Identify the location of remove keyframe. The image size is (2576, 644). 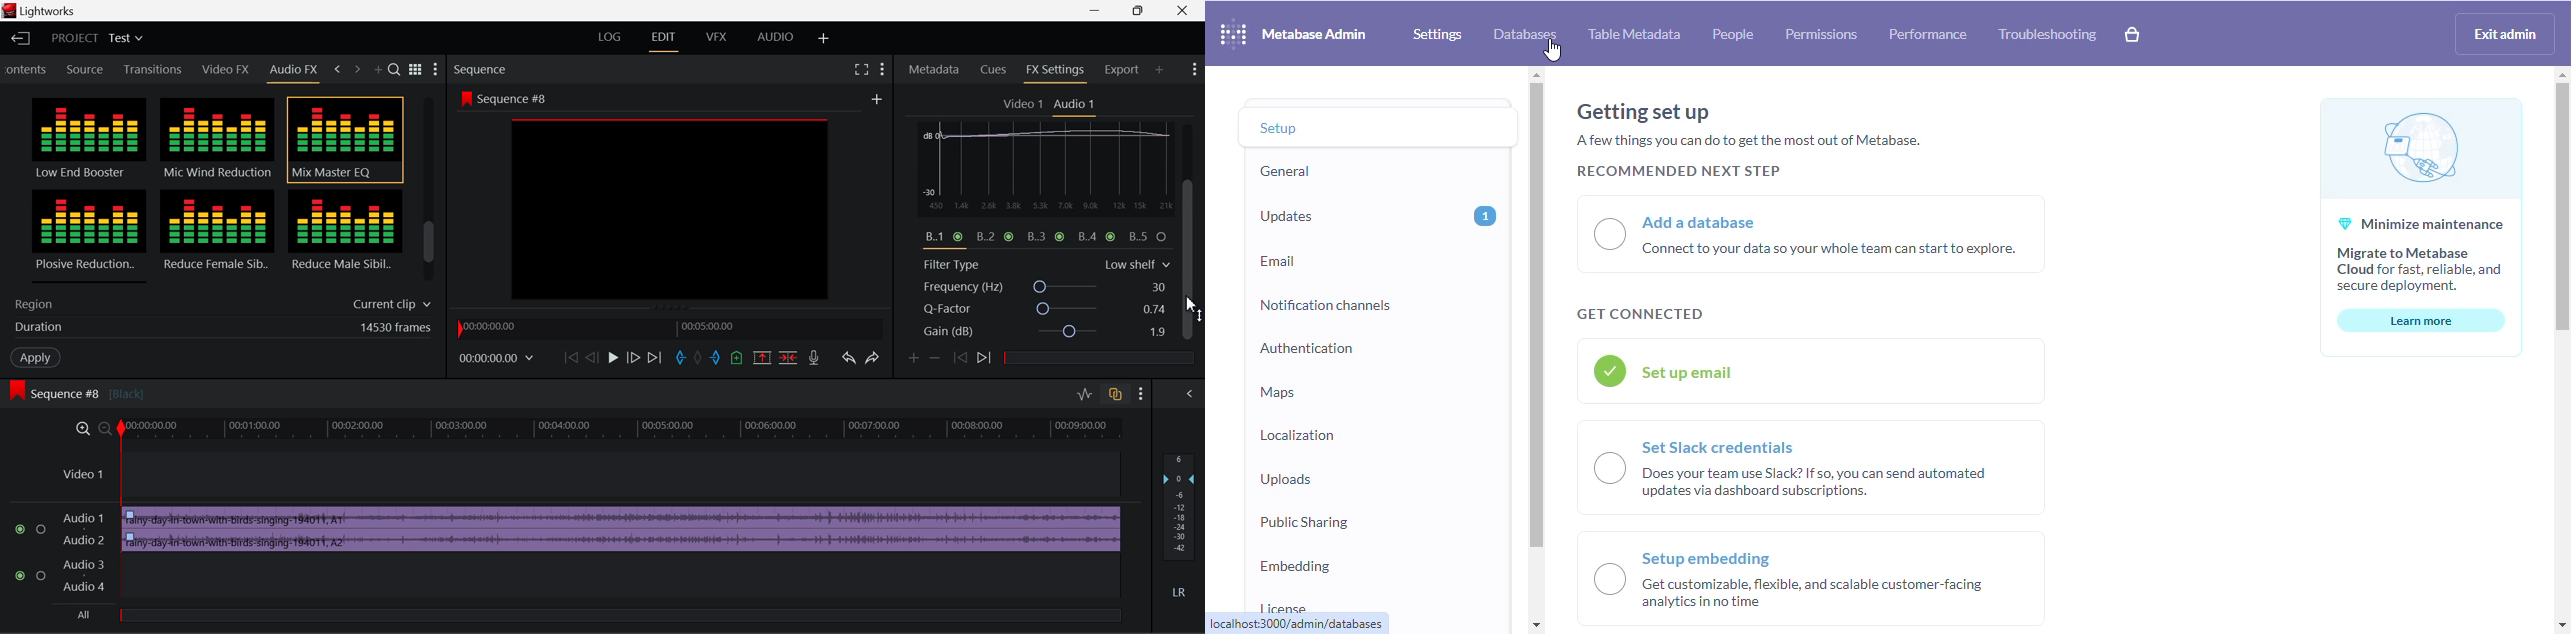
(938, 358).